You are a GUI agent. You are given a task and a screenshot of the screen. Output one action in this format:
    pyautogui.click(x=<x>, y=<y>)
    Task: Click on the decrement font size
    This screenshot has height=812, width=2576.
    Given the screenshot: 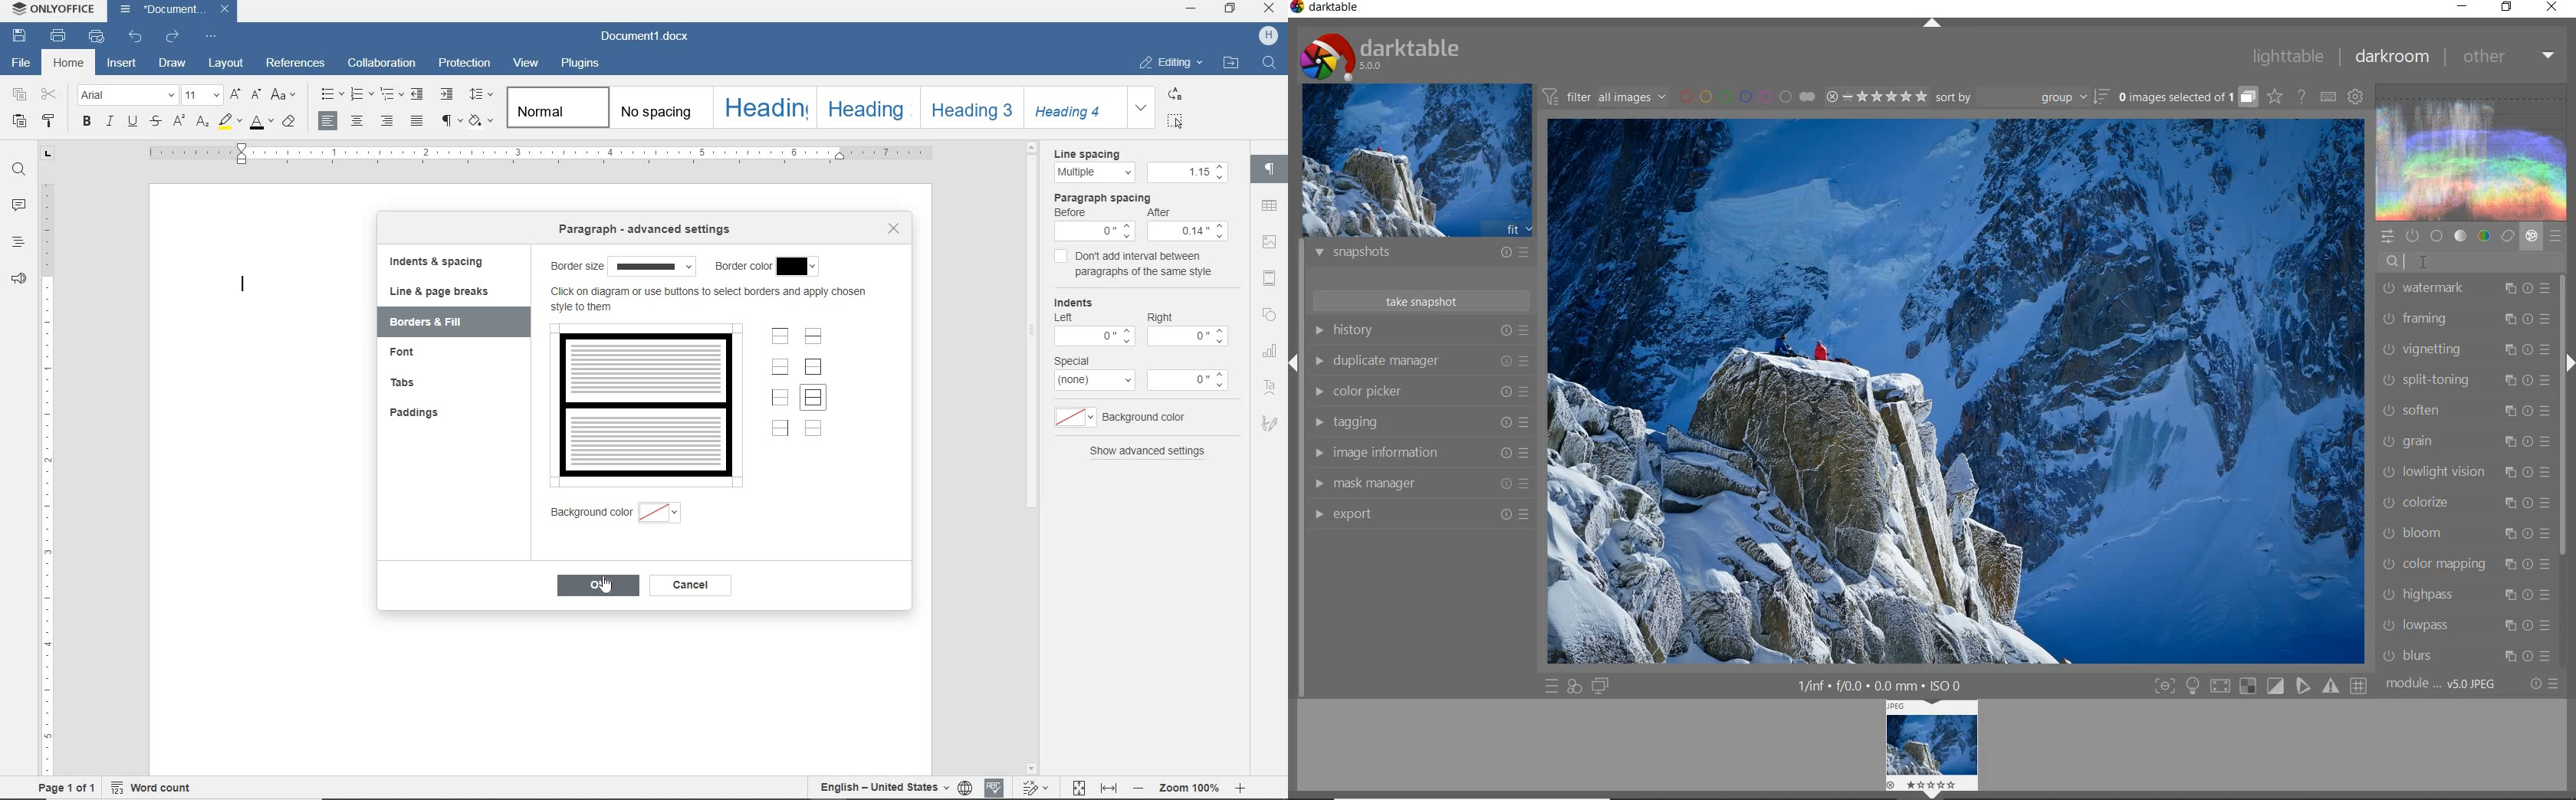 What is the action you would take?
    pyautogui.click(x=255, y=94)
    